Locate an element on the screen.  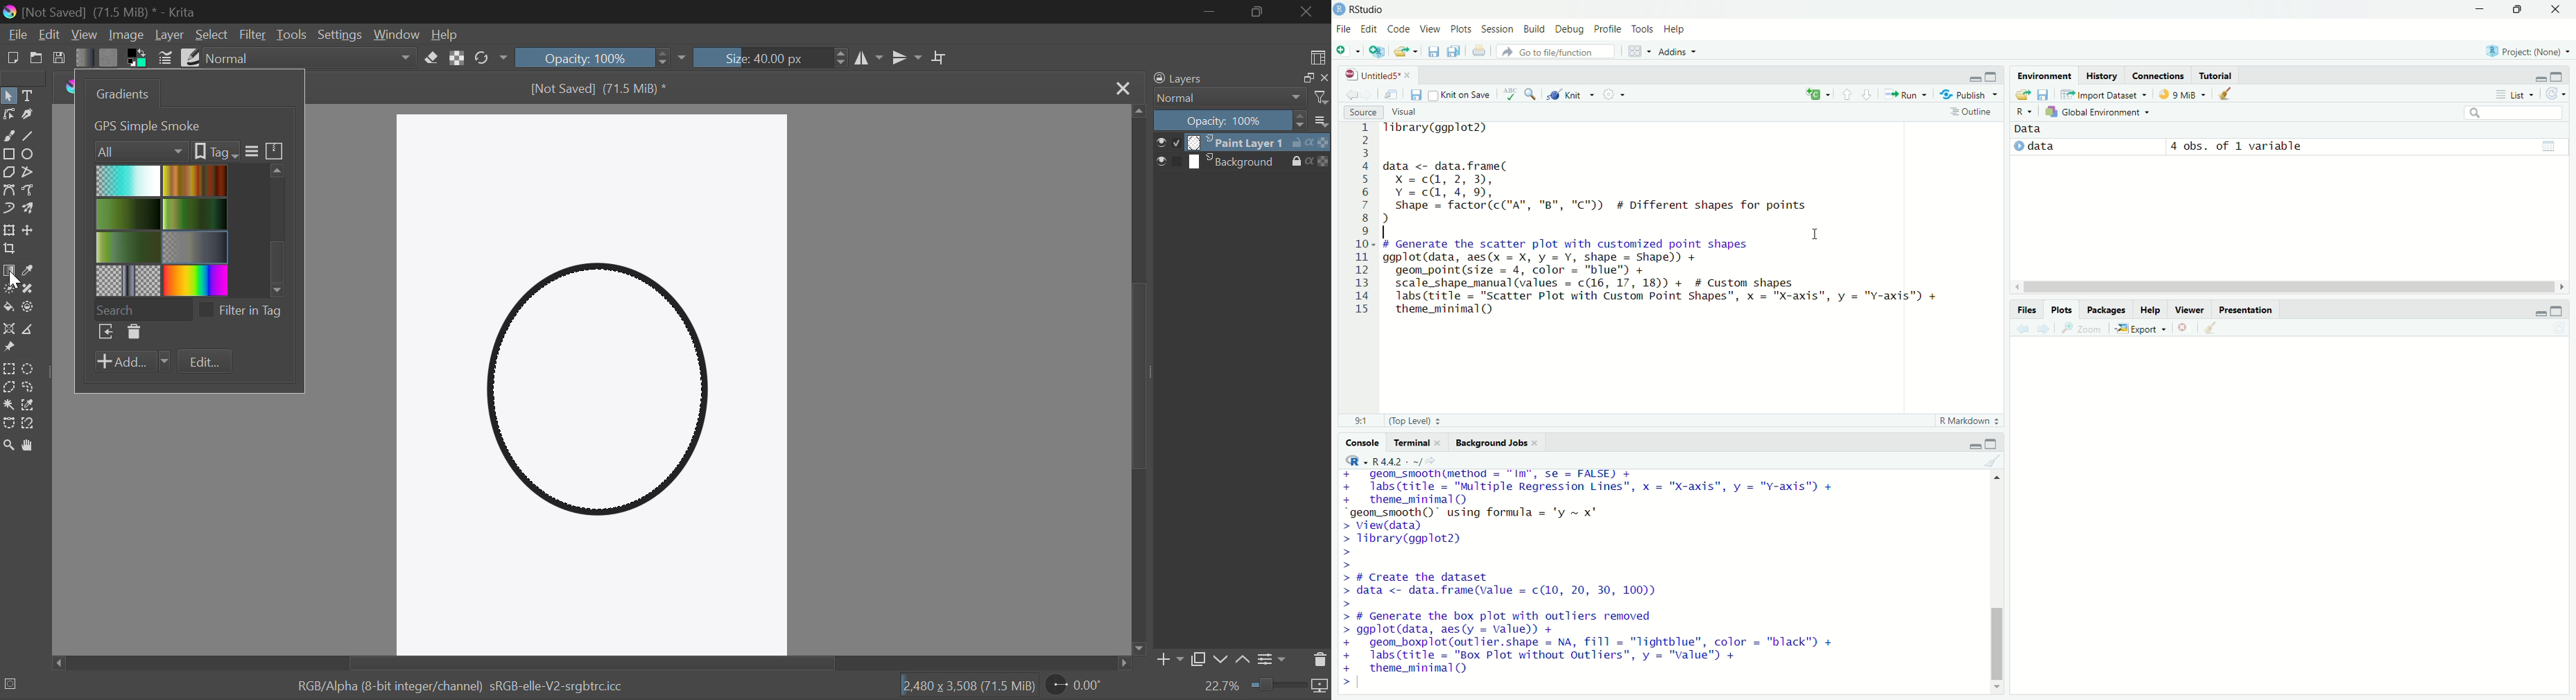
Enclose and Fill is located at coordinates (33, 307).